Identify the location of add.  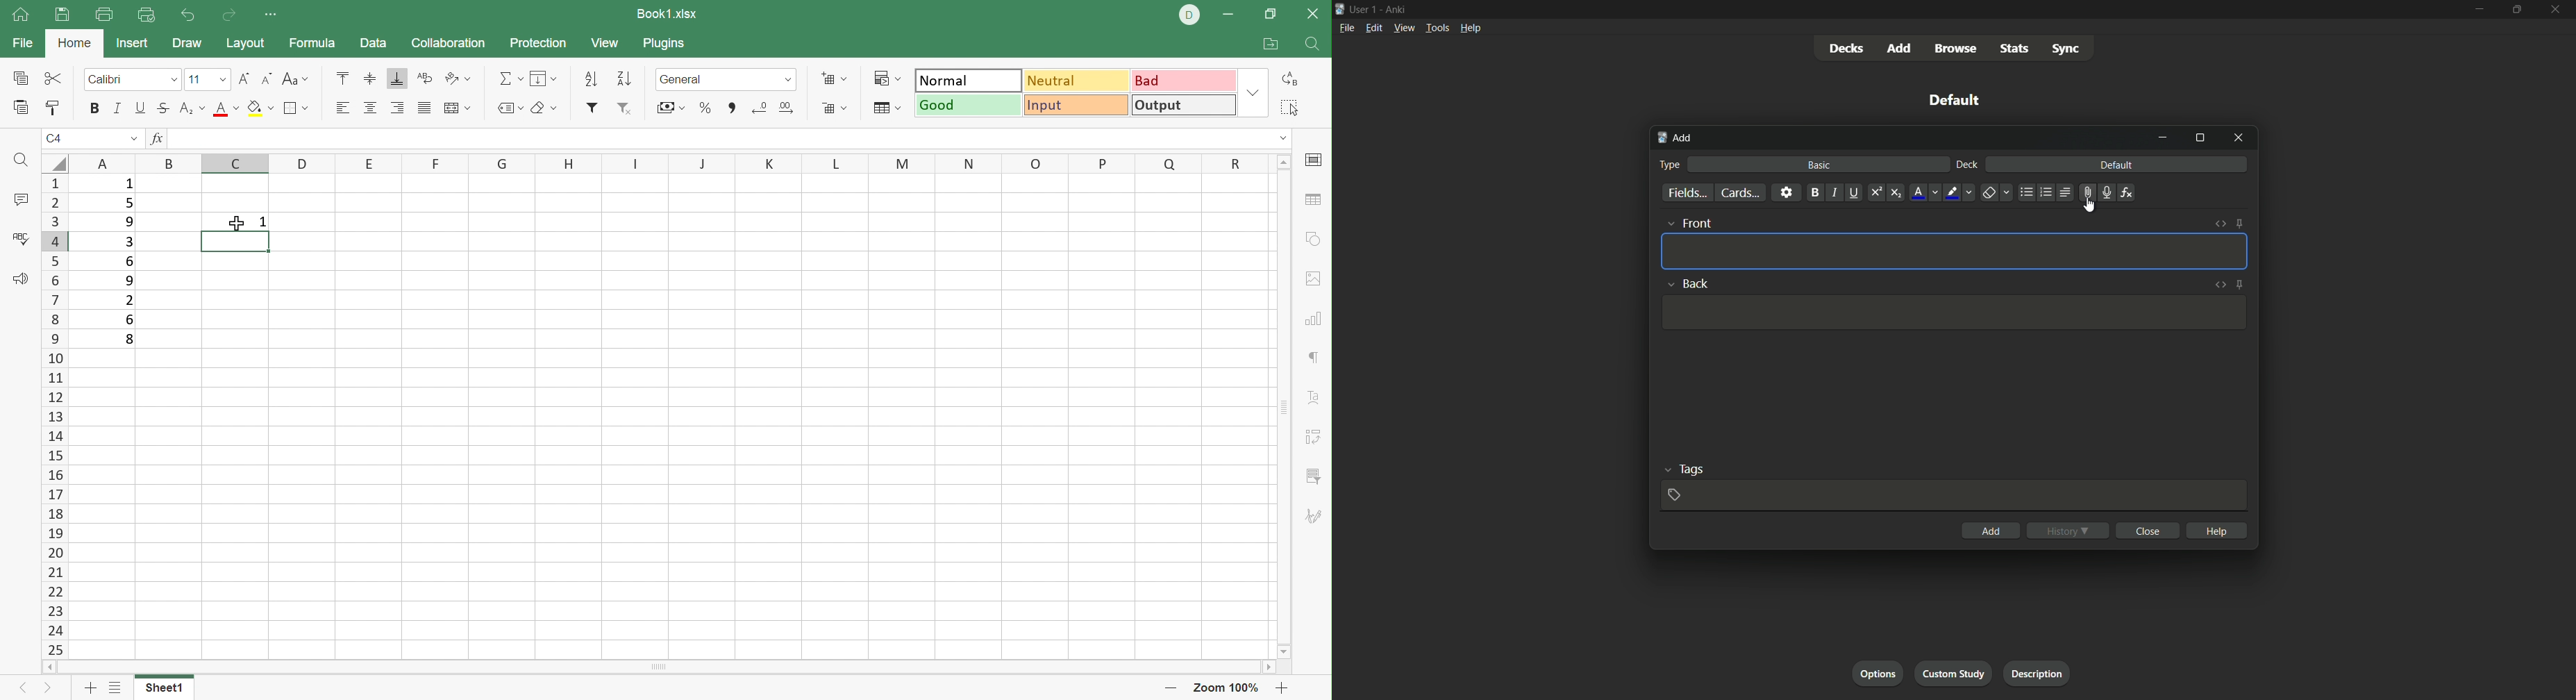
(1674, 137).